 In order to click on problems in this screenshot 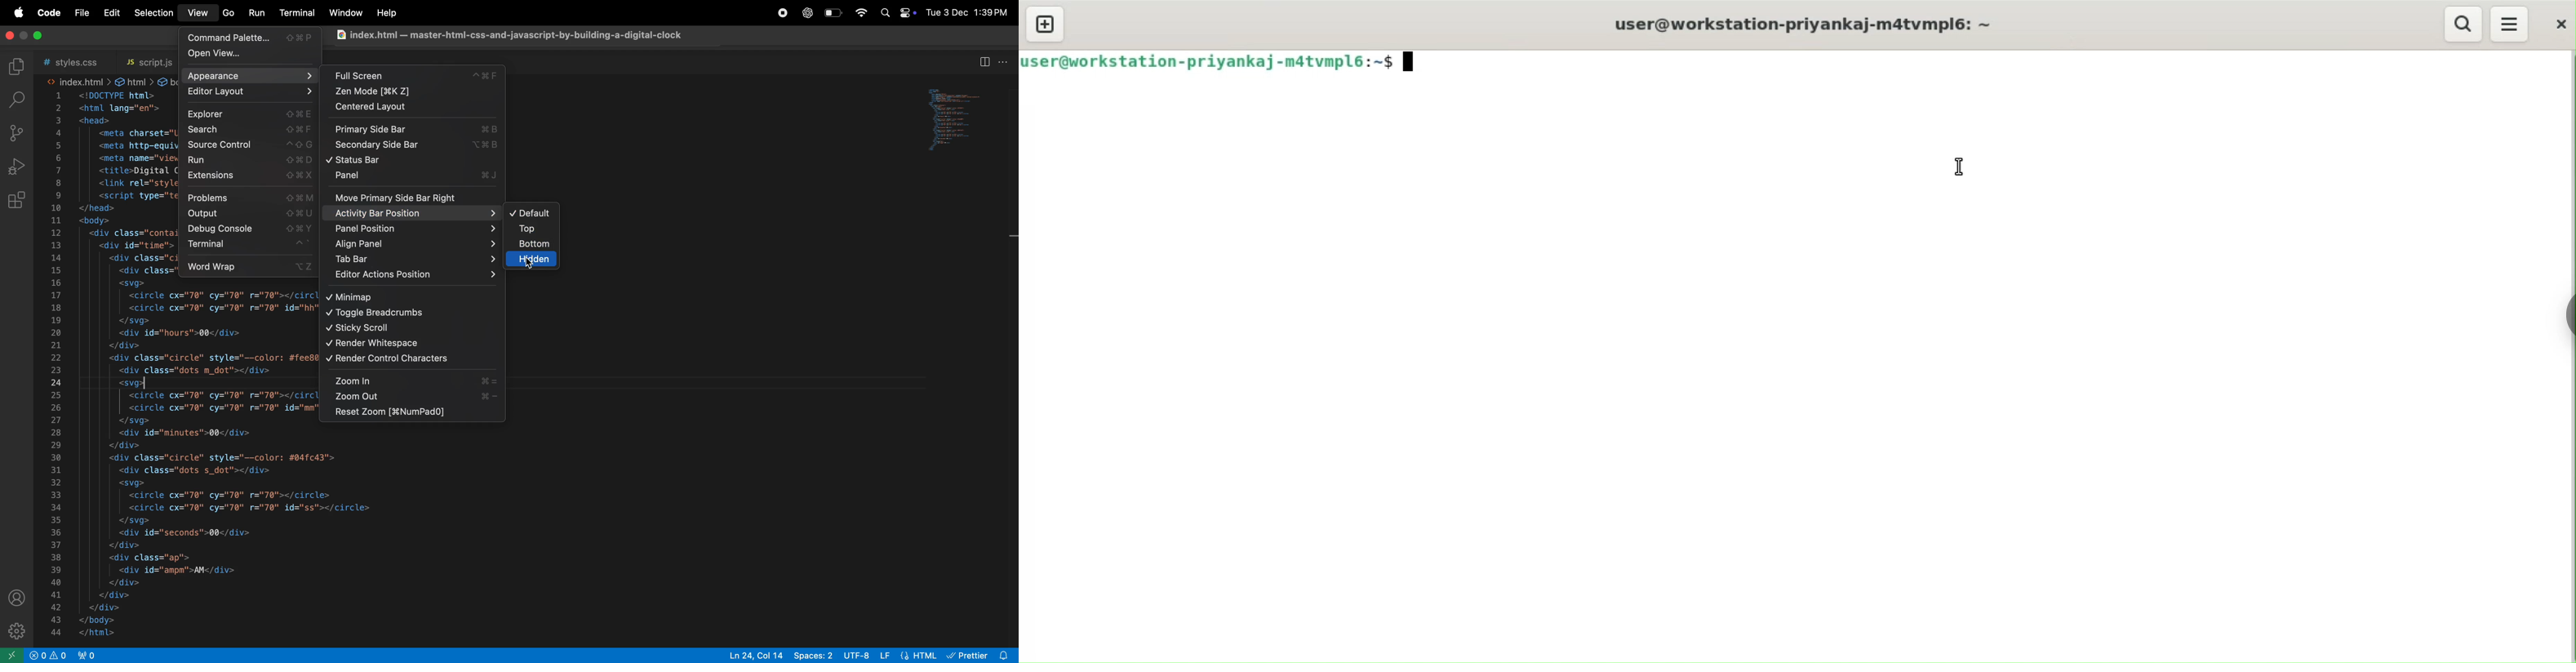, I will do `click(248, 198)`.